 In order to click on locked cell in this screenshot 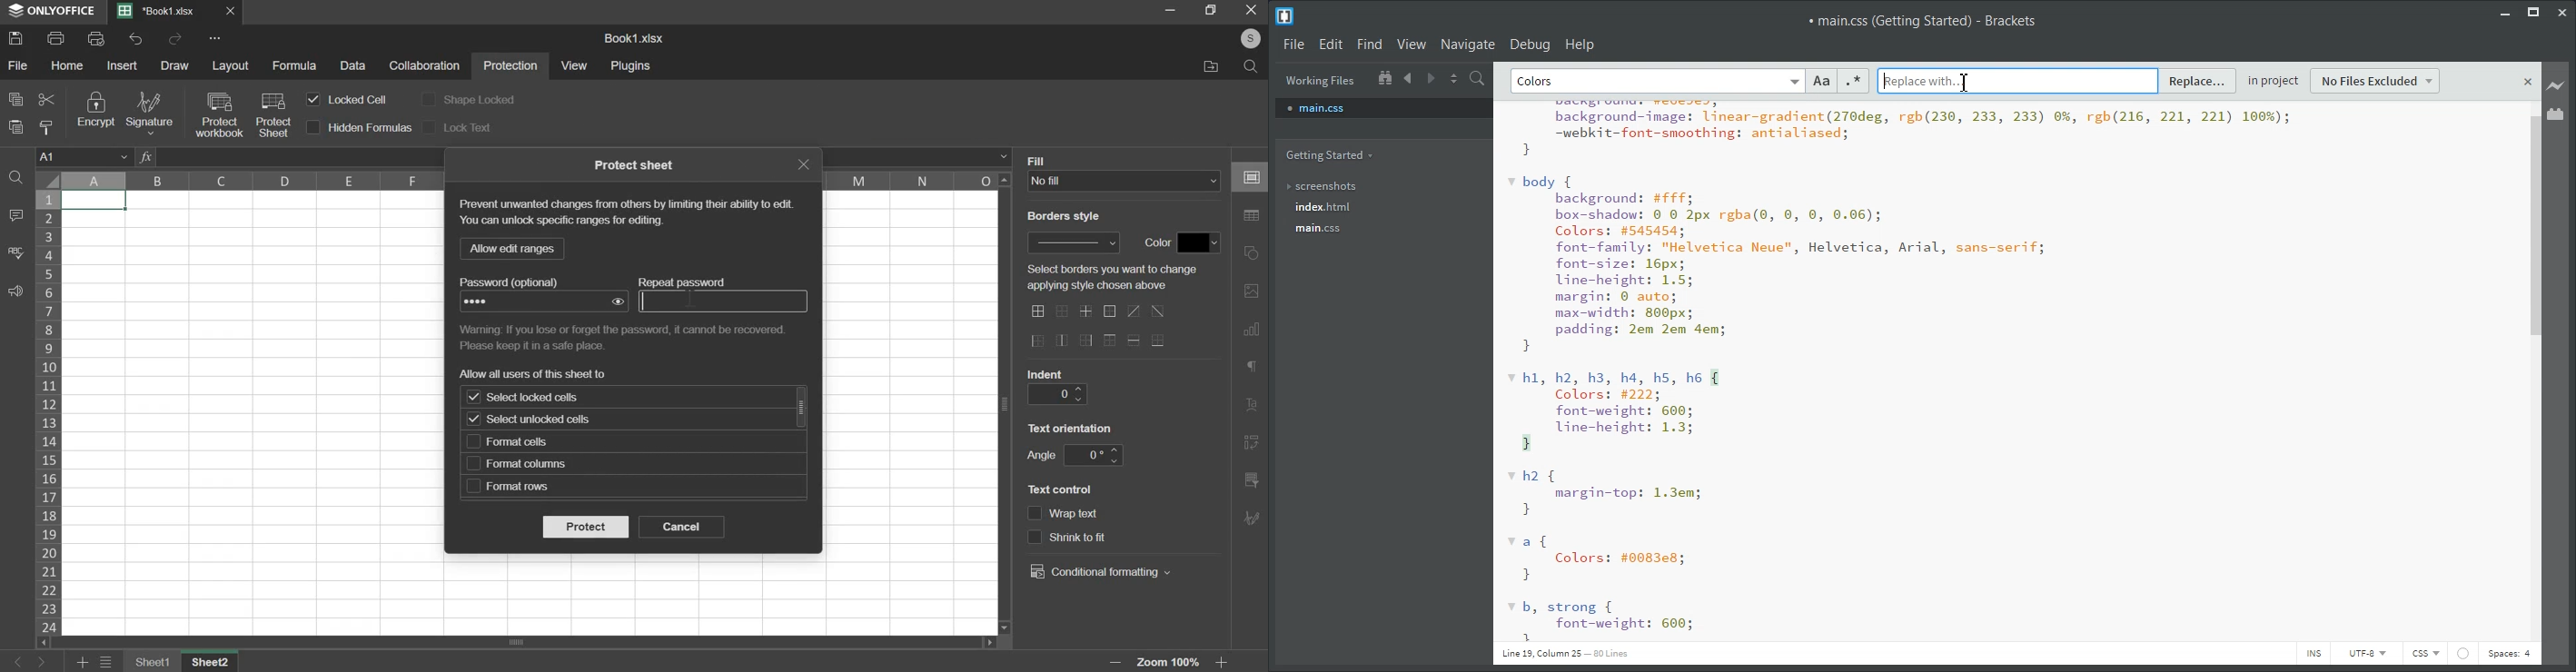, I will do `click(356, 99)`.